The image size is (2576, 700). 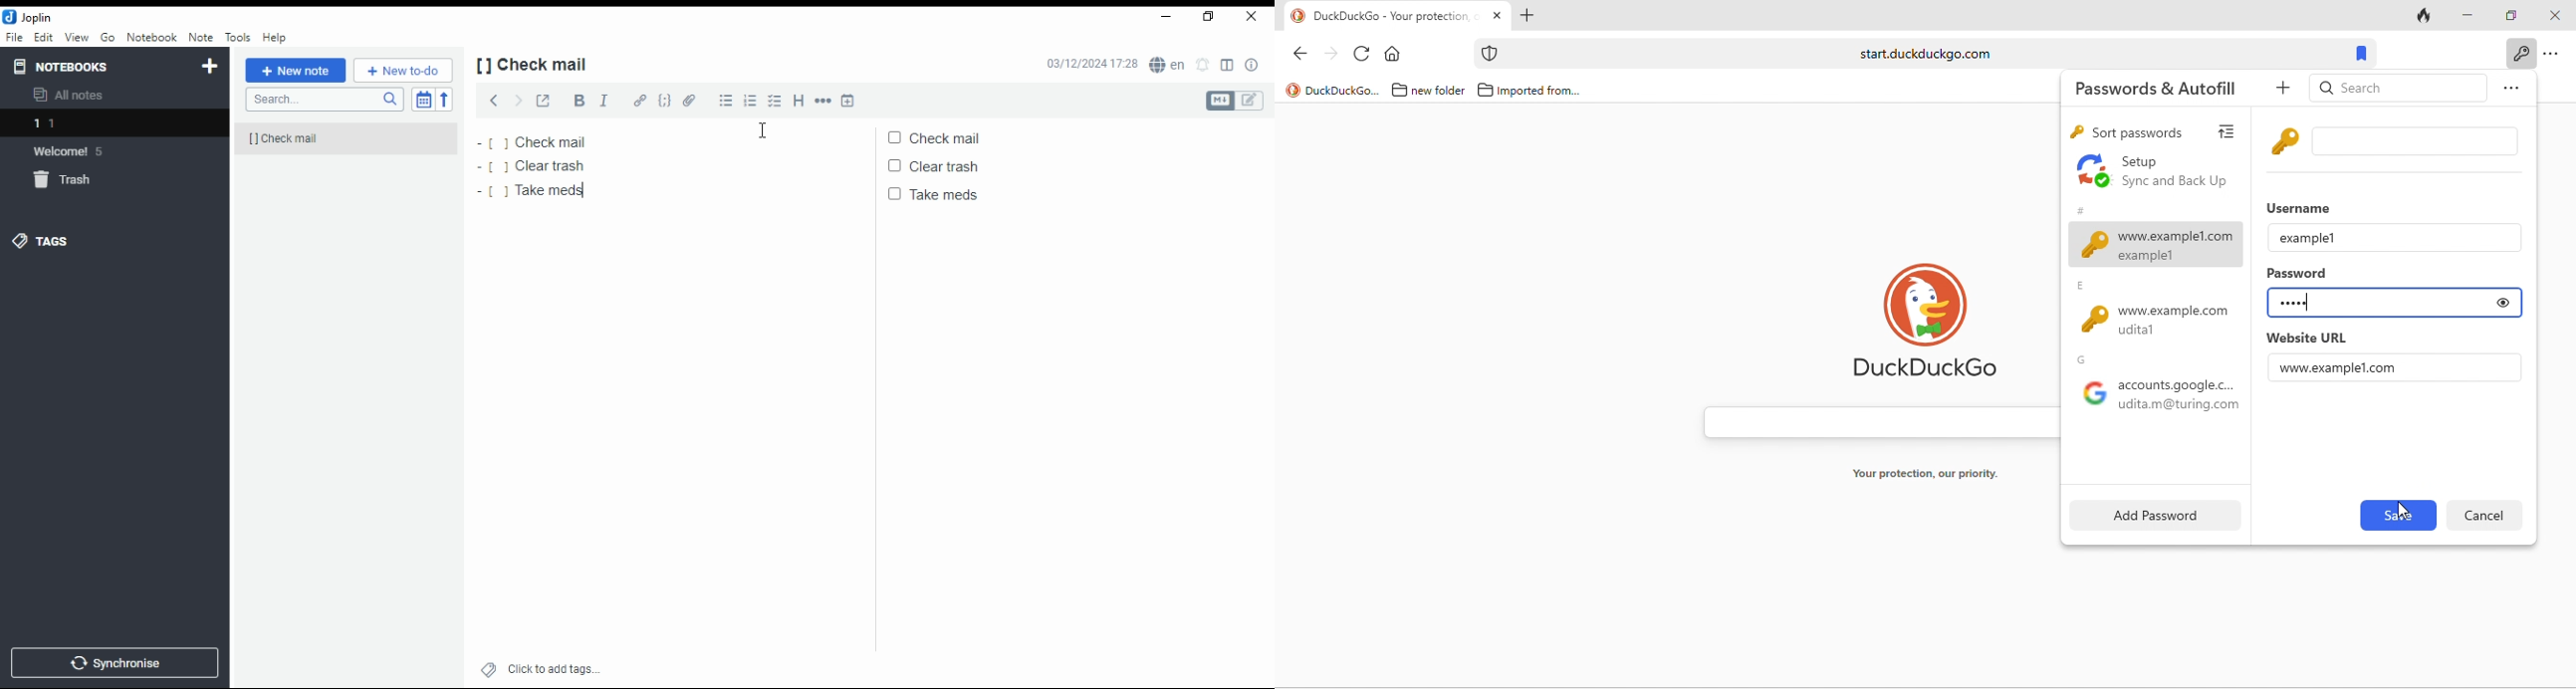 I want to click on synchronize, so click(x=116, y=663).